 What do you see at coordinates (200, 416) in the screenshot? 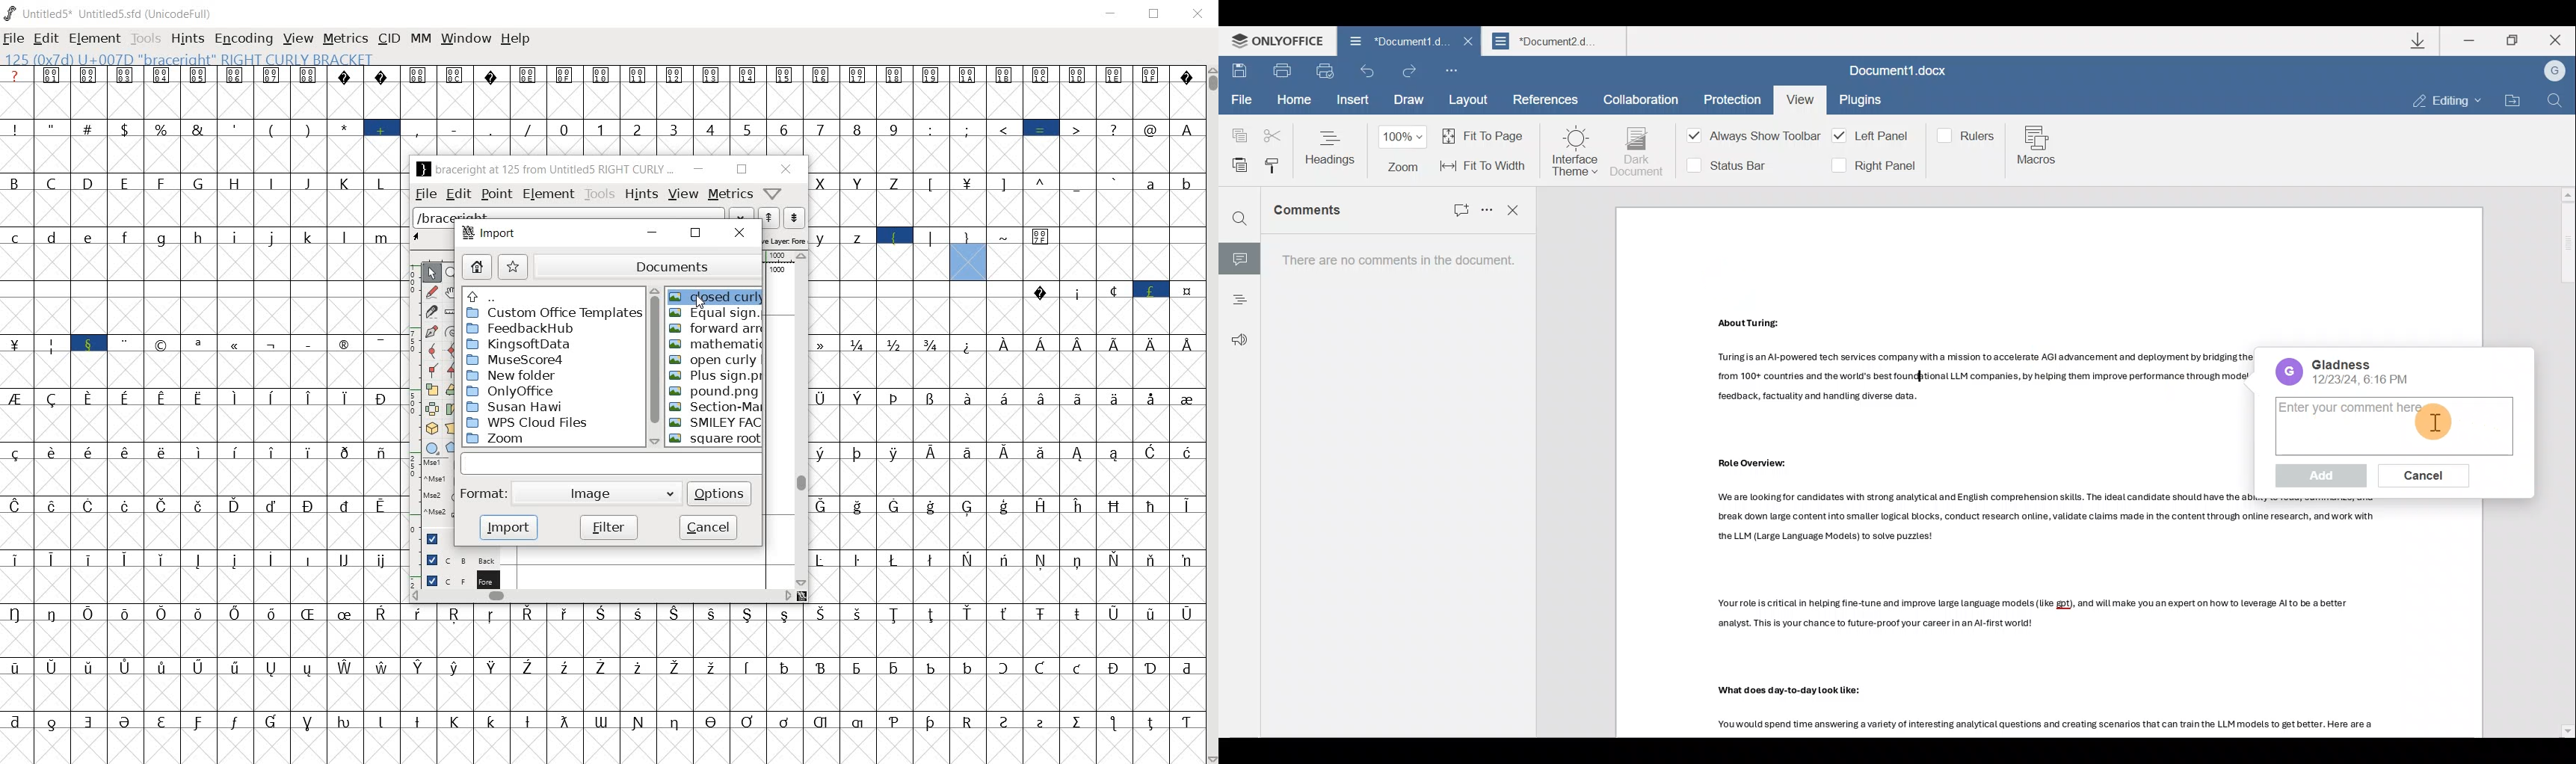
I see `glyph characters` at bounding box center [200, 416].